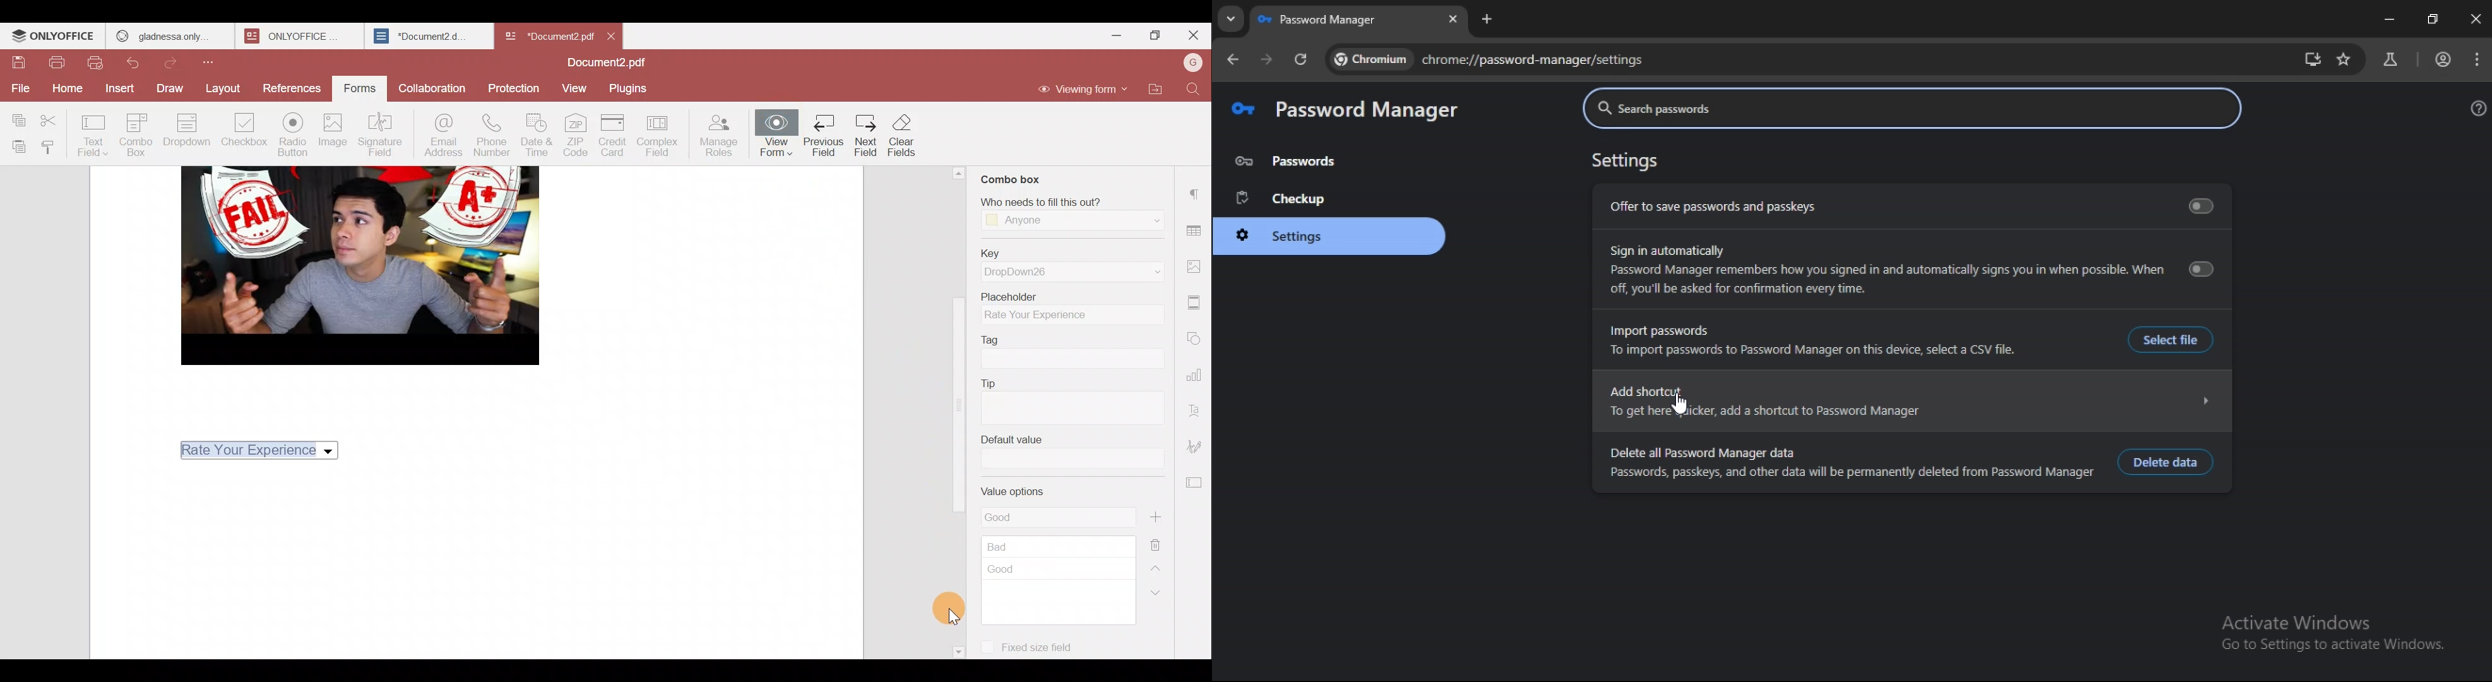 This screenshot has height=700, width=2492. What do you see at coordinates (2342, 62) in the screenshot?
I see `bookmark page` at bounding box center [2342, 62].